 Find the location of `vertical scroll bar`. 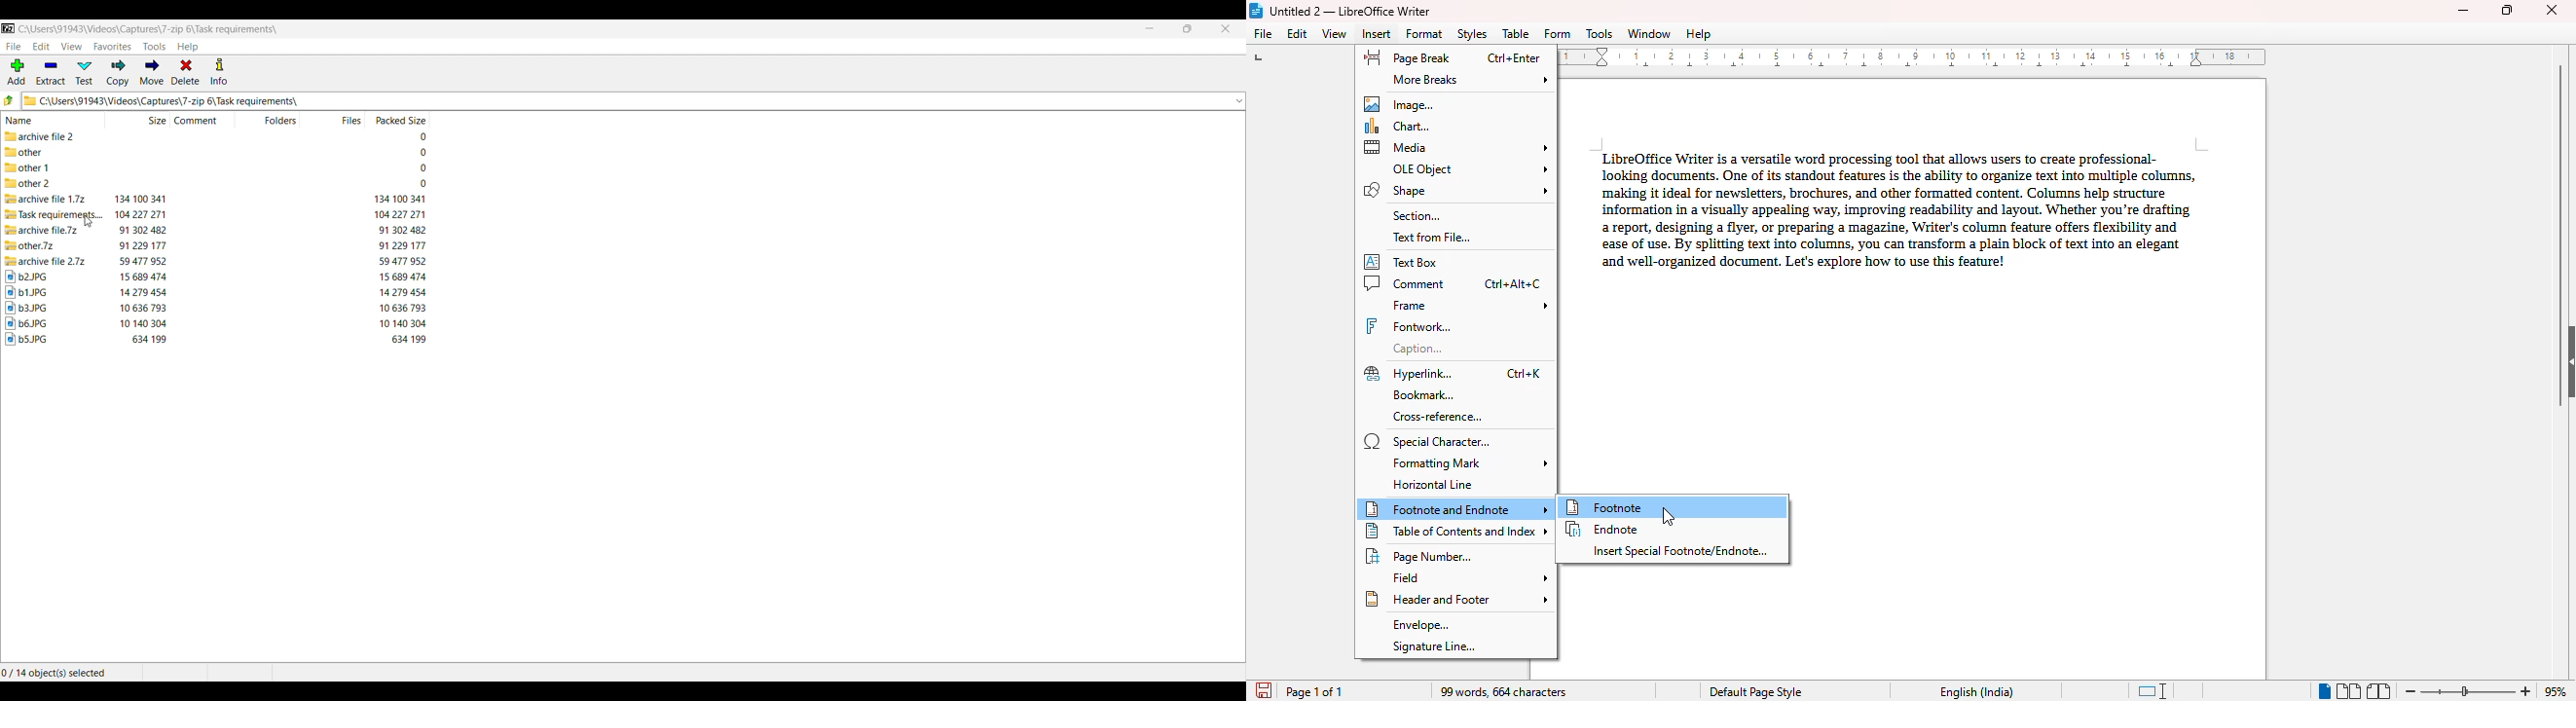

vertical scroll bar is located at coordinates (2561, 236).